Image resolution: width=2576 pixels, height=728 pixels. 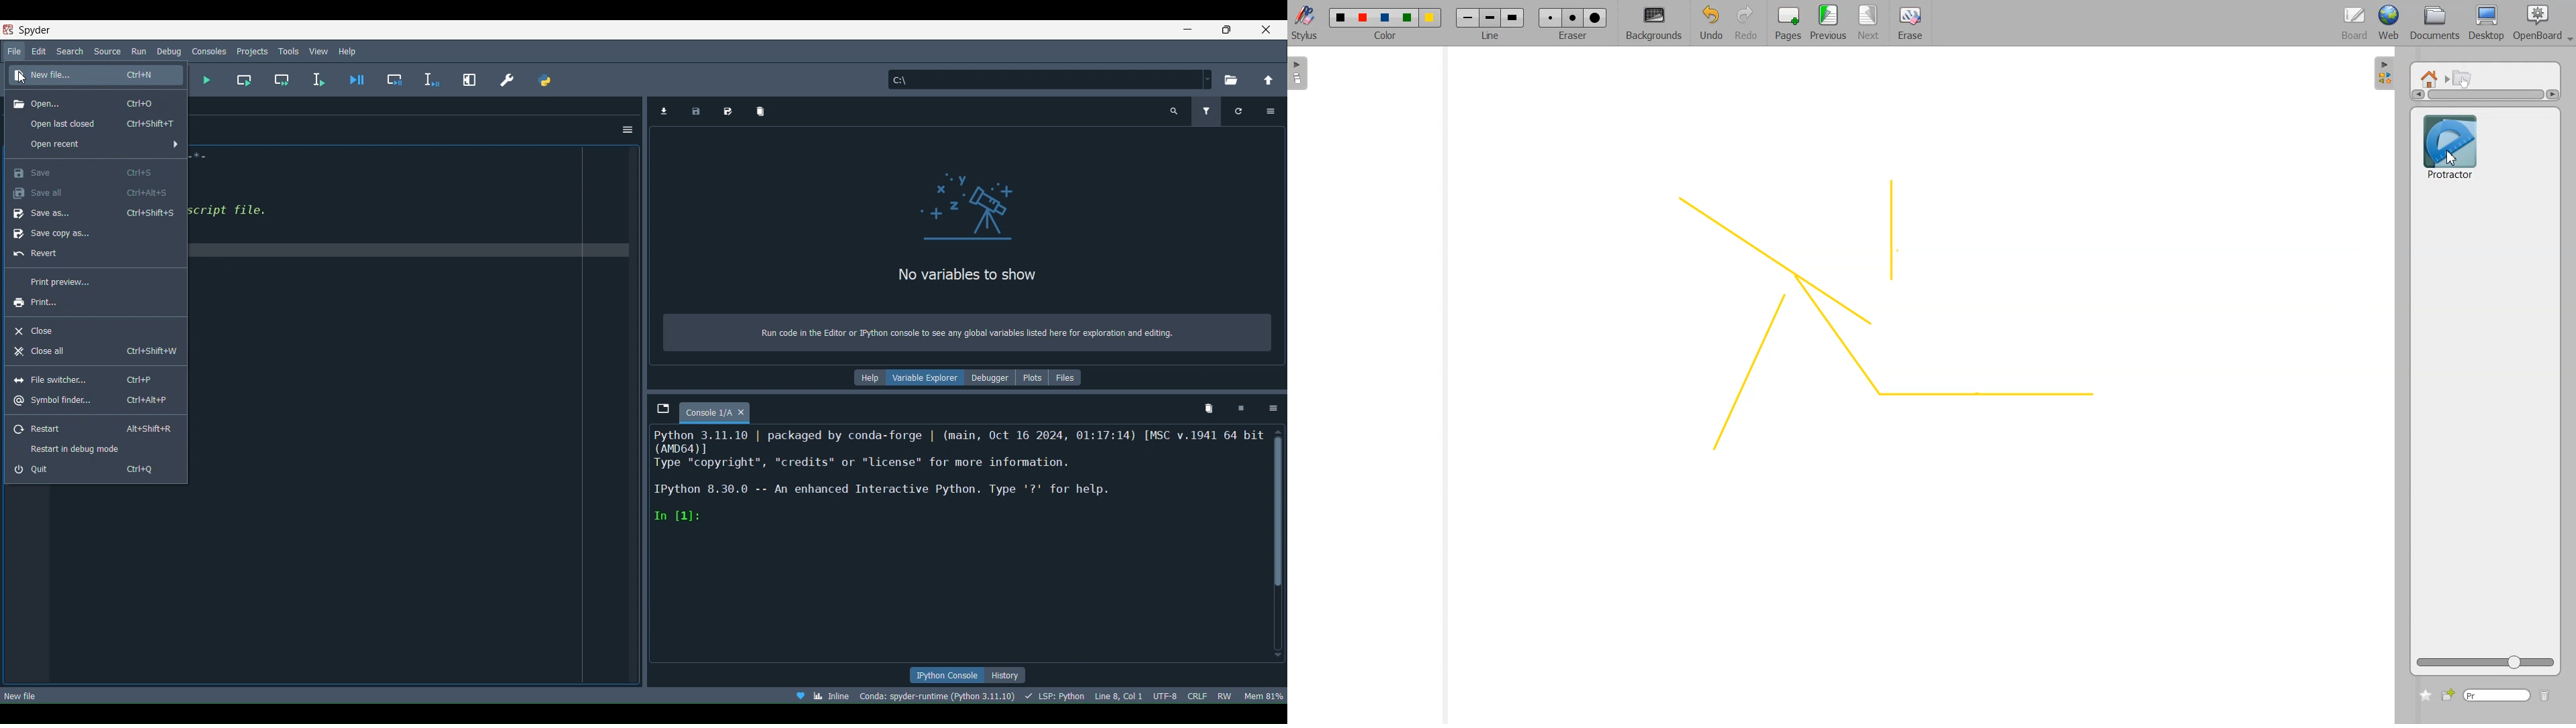 What do you see at coordinates (91, 192) in the screenshot?
I see `Save all` at bounding box center [91, 192].